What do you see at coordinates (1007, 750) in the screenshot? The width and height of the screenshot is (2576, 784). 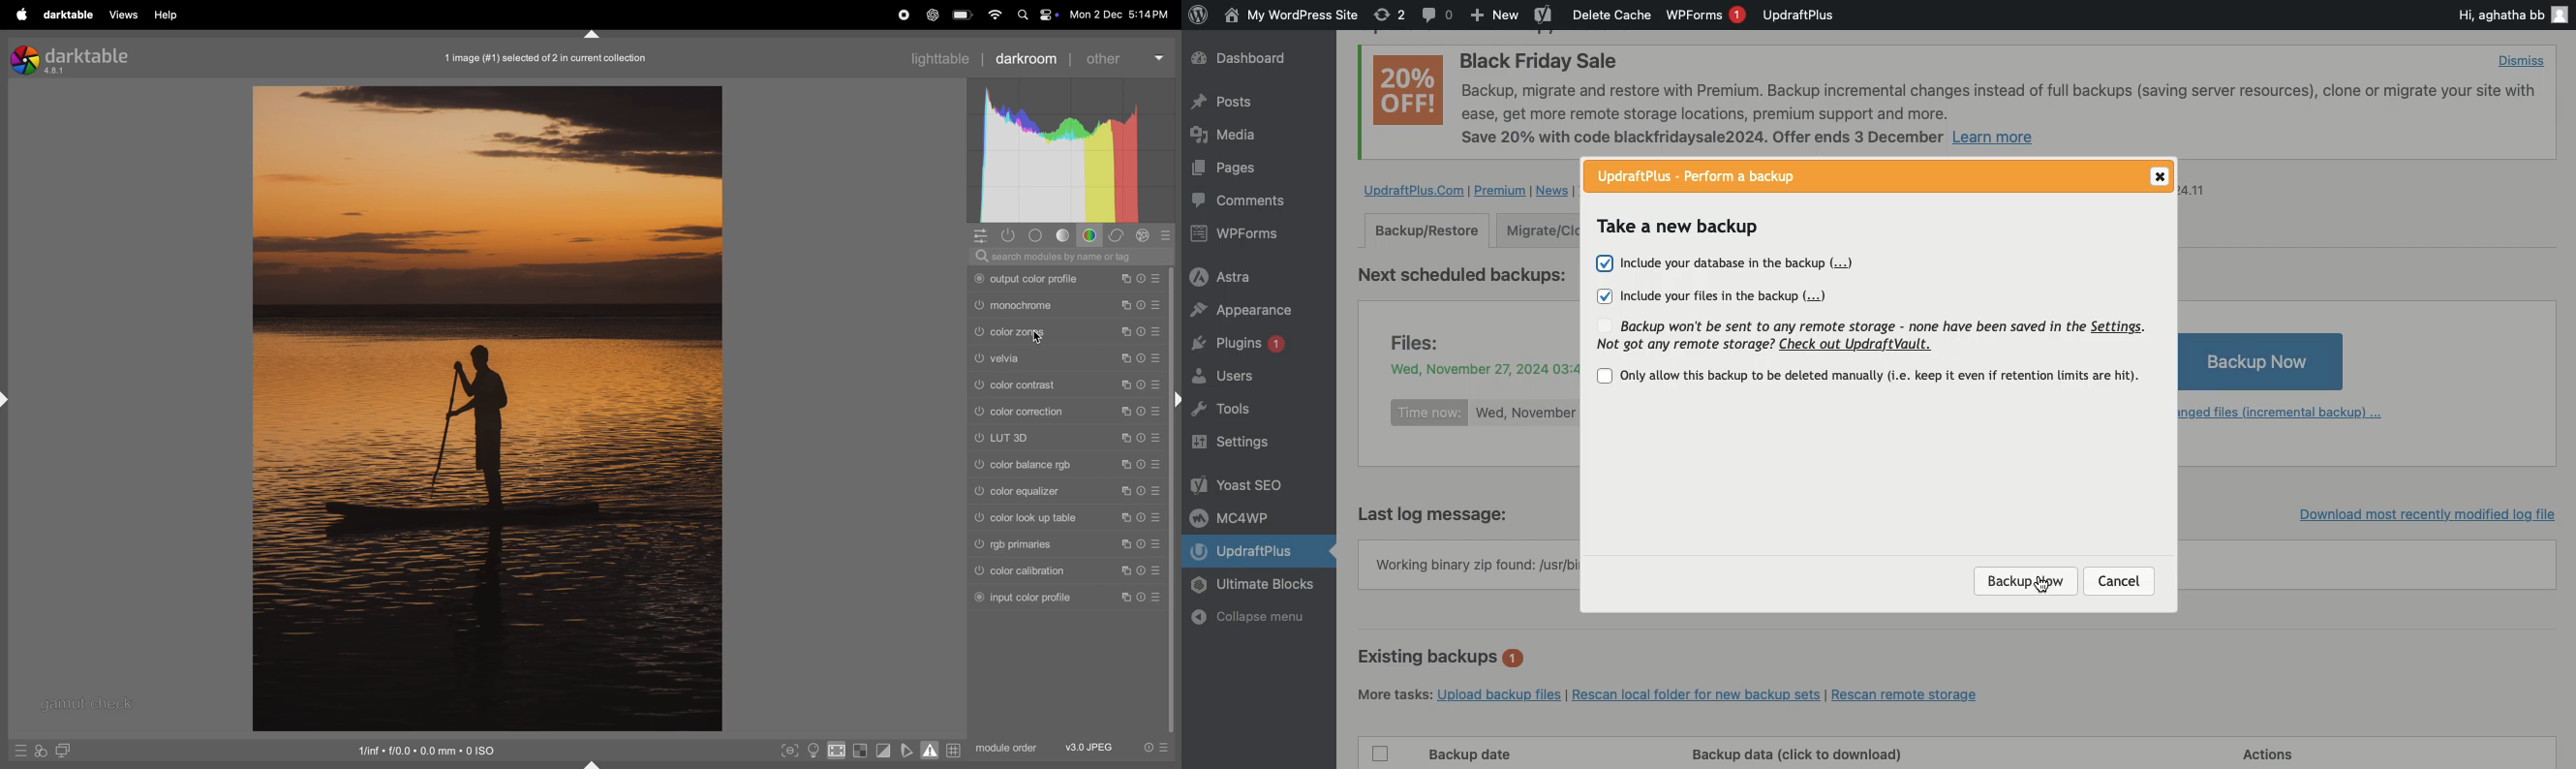 I see `module order` at bounding box center [1007, 750].